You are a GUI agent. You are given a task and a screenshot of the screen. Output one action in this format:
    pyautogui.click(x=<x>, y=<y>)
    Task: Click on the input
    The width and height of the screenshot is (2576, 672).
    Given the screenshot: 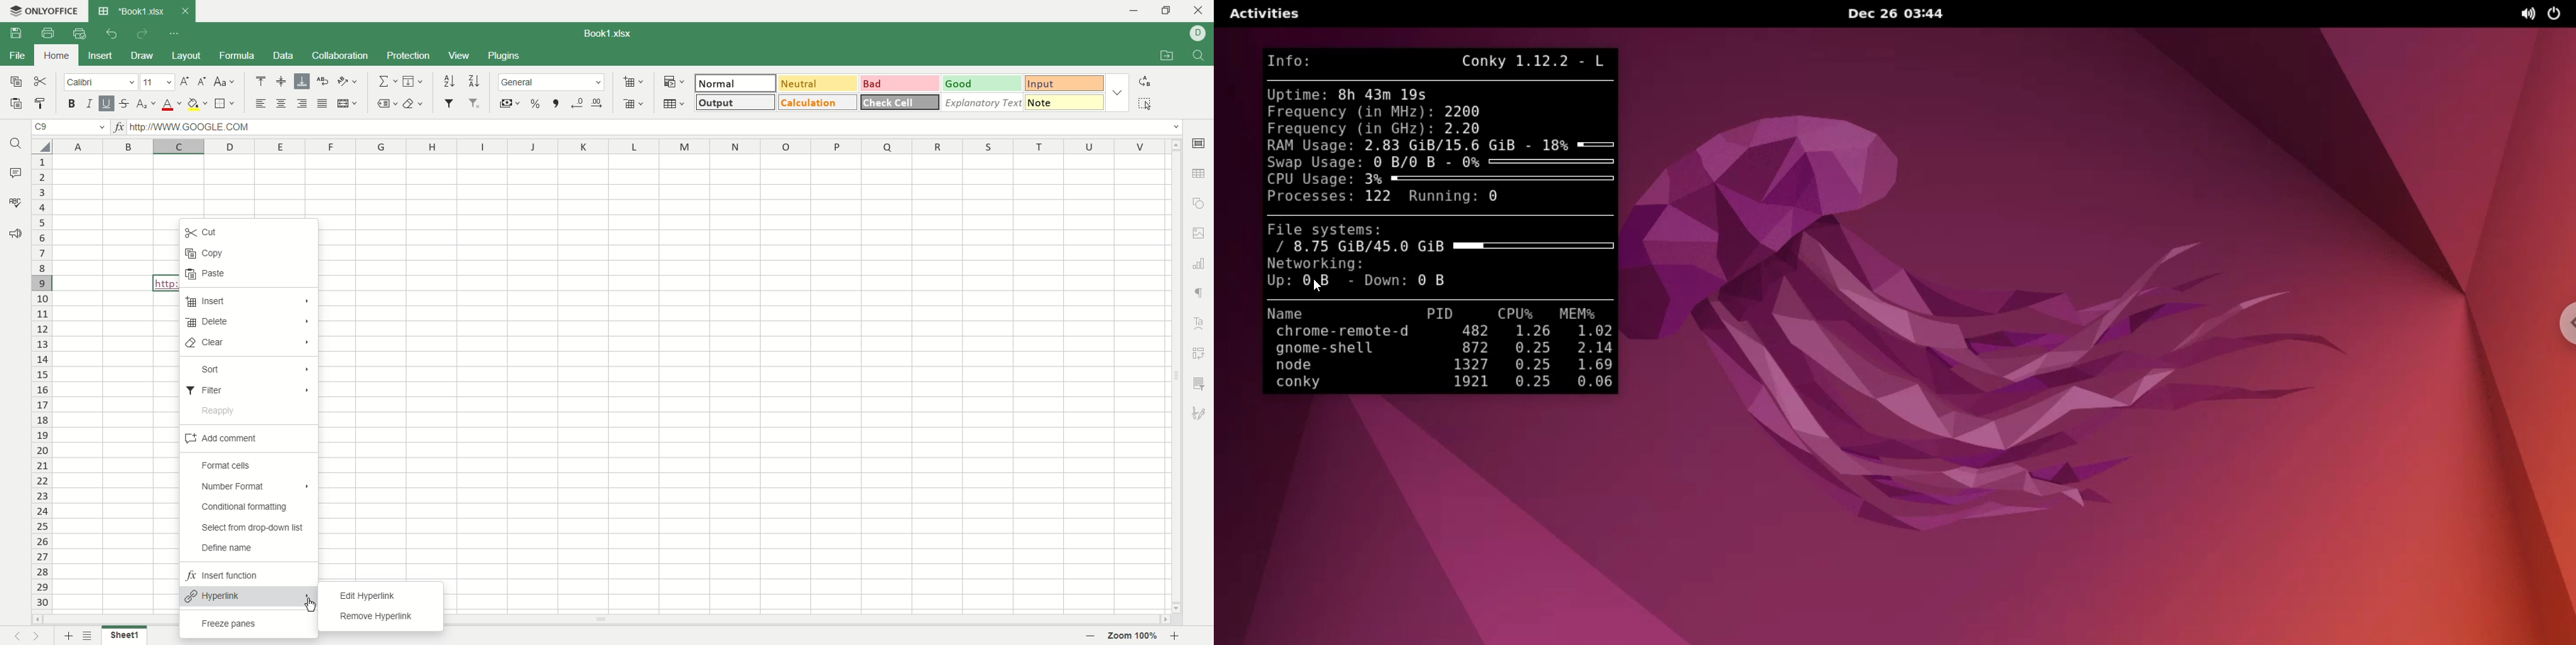 What is the action you would take?
    pyautogui.click(x=1063, y=84)
    